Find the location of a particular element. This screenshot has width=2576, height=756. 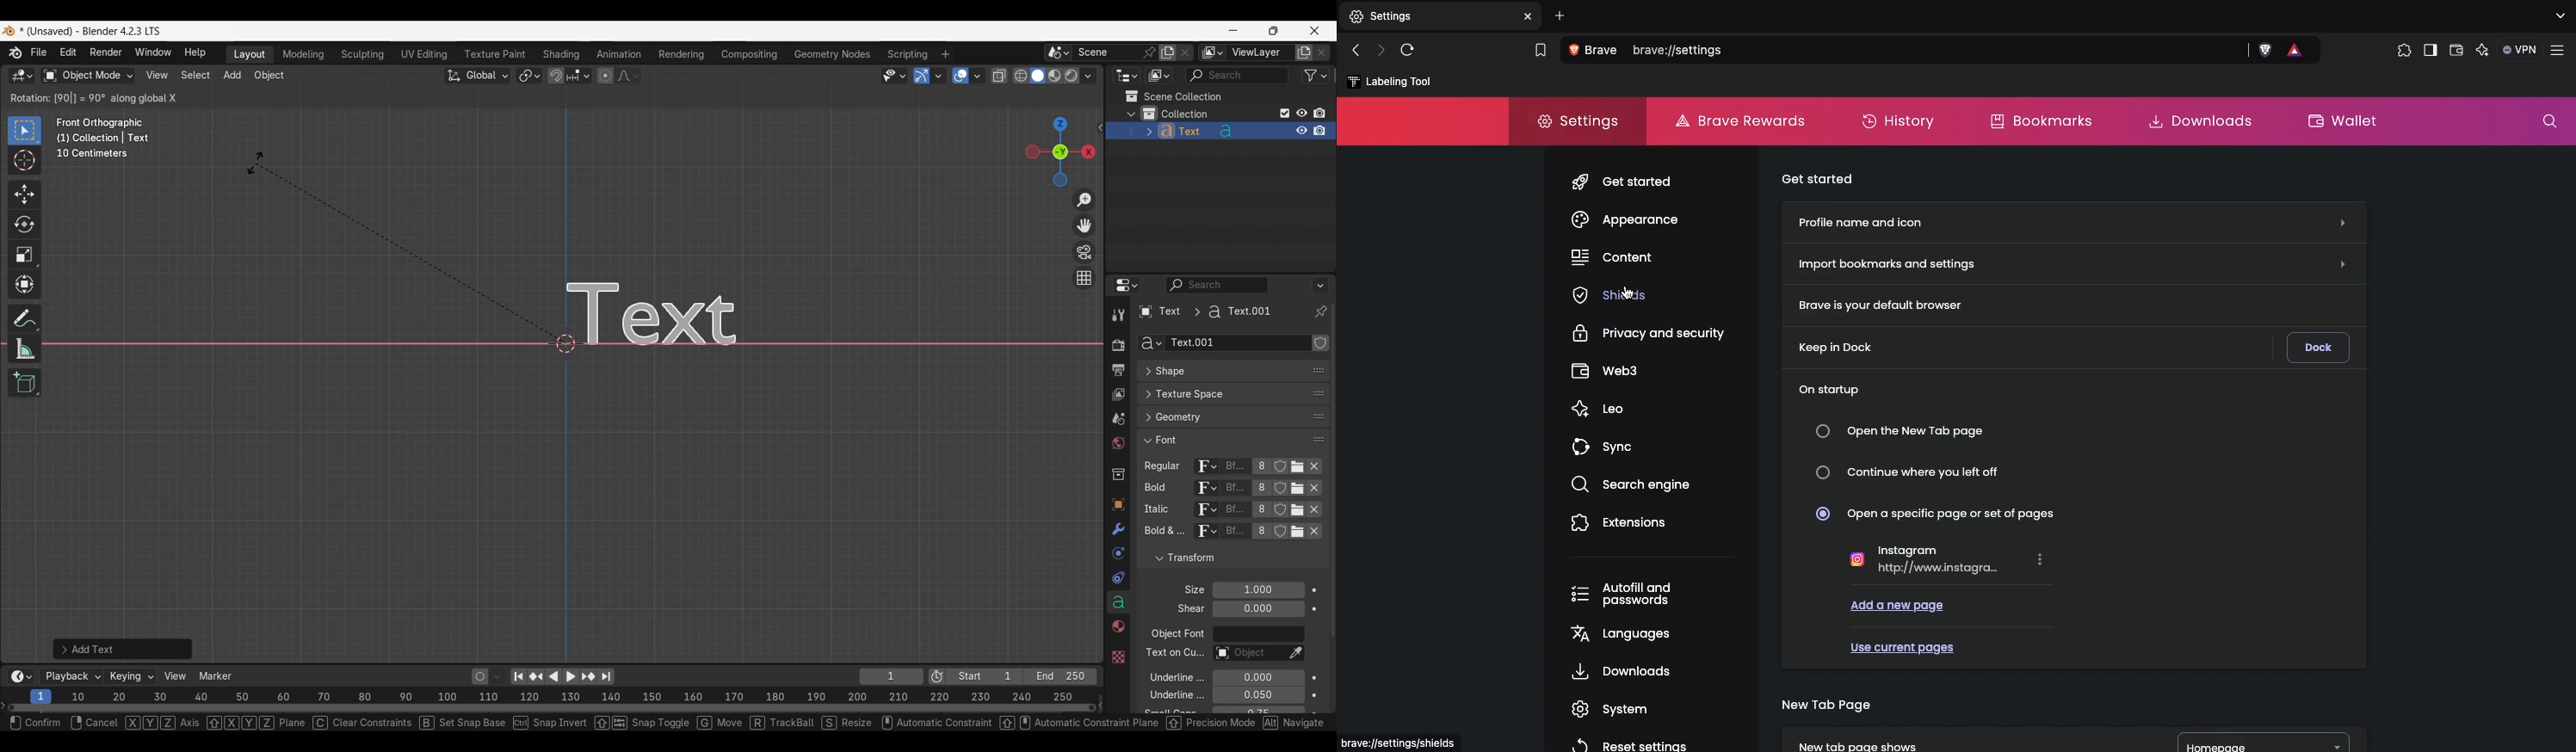

Unlink respective attribute is located at coordinates (1315, 500).